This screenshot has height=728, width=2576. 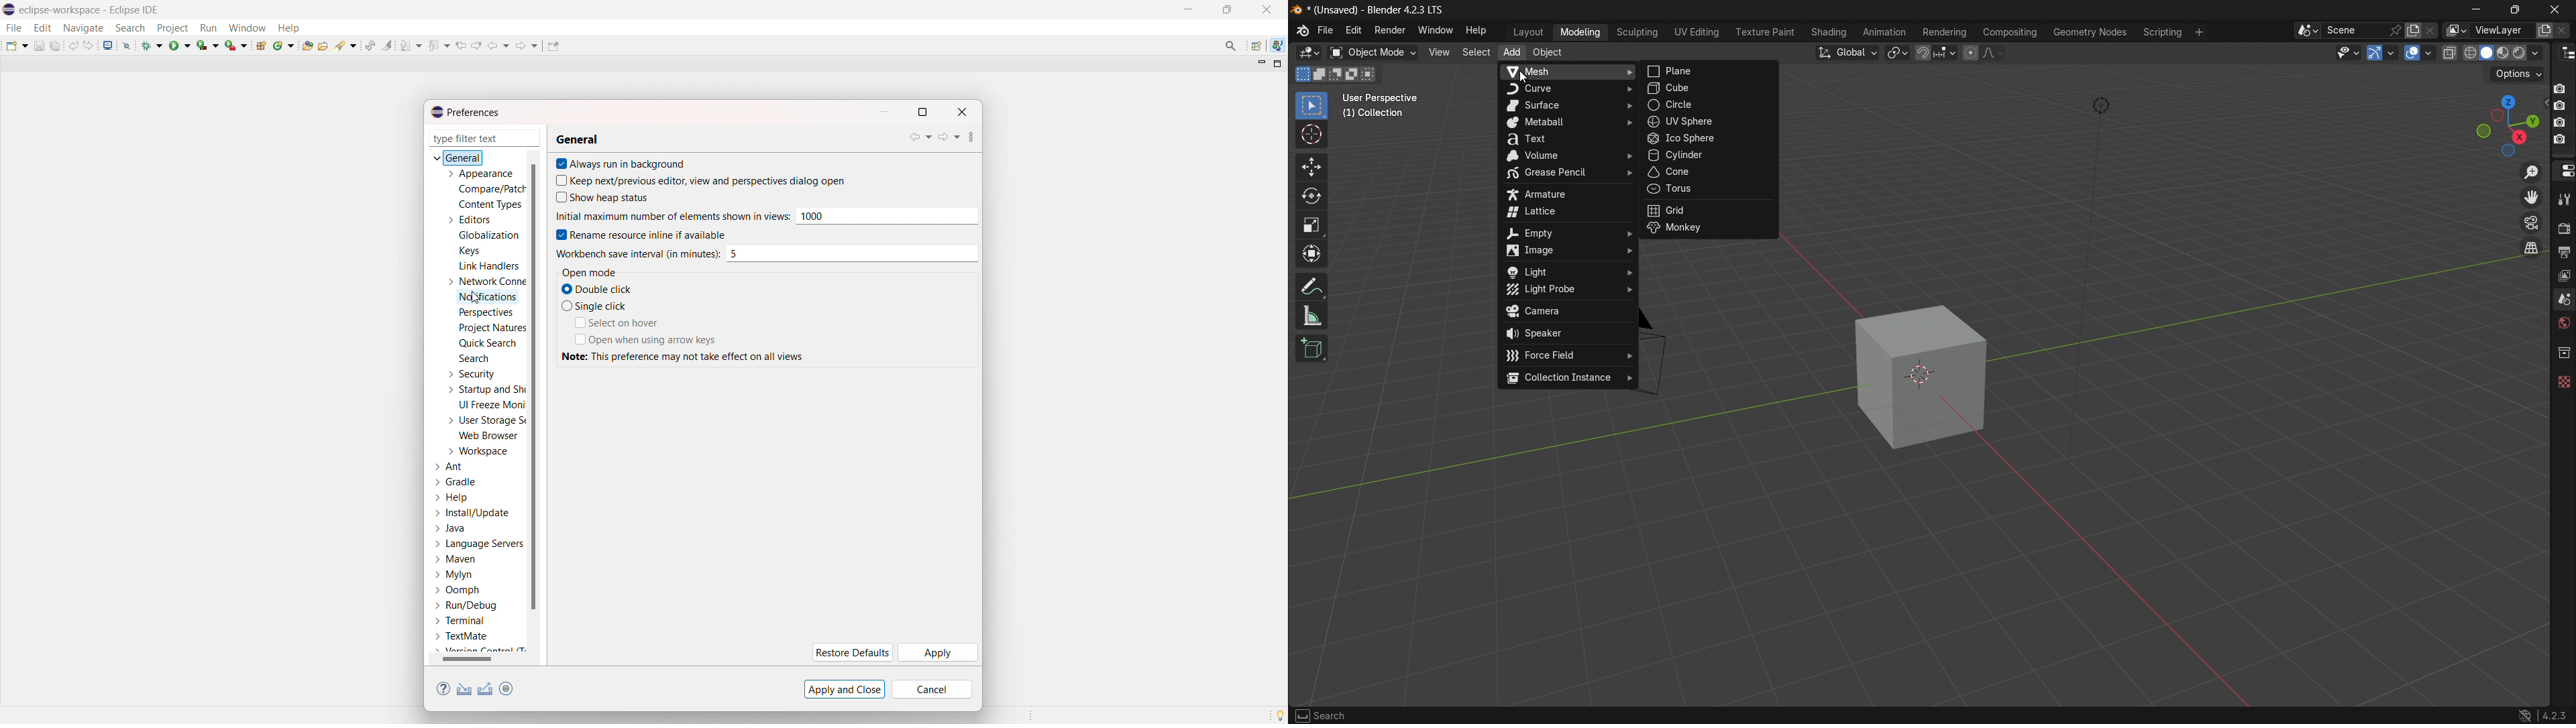 What do you see at coordinates (1922, 377) in the screenshot?
I see `cube` at bounding box center [1922, 377].